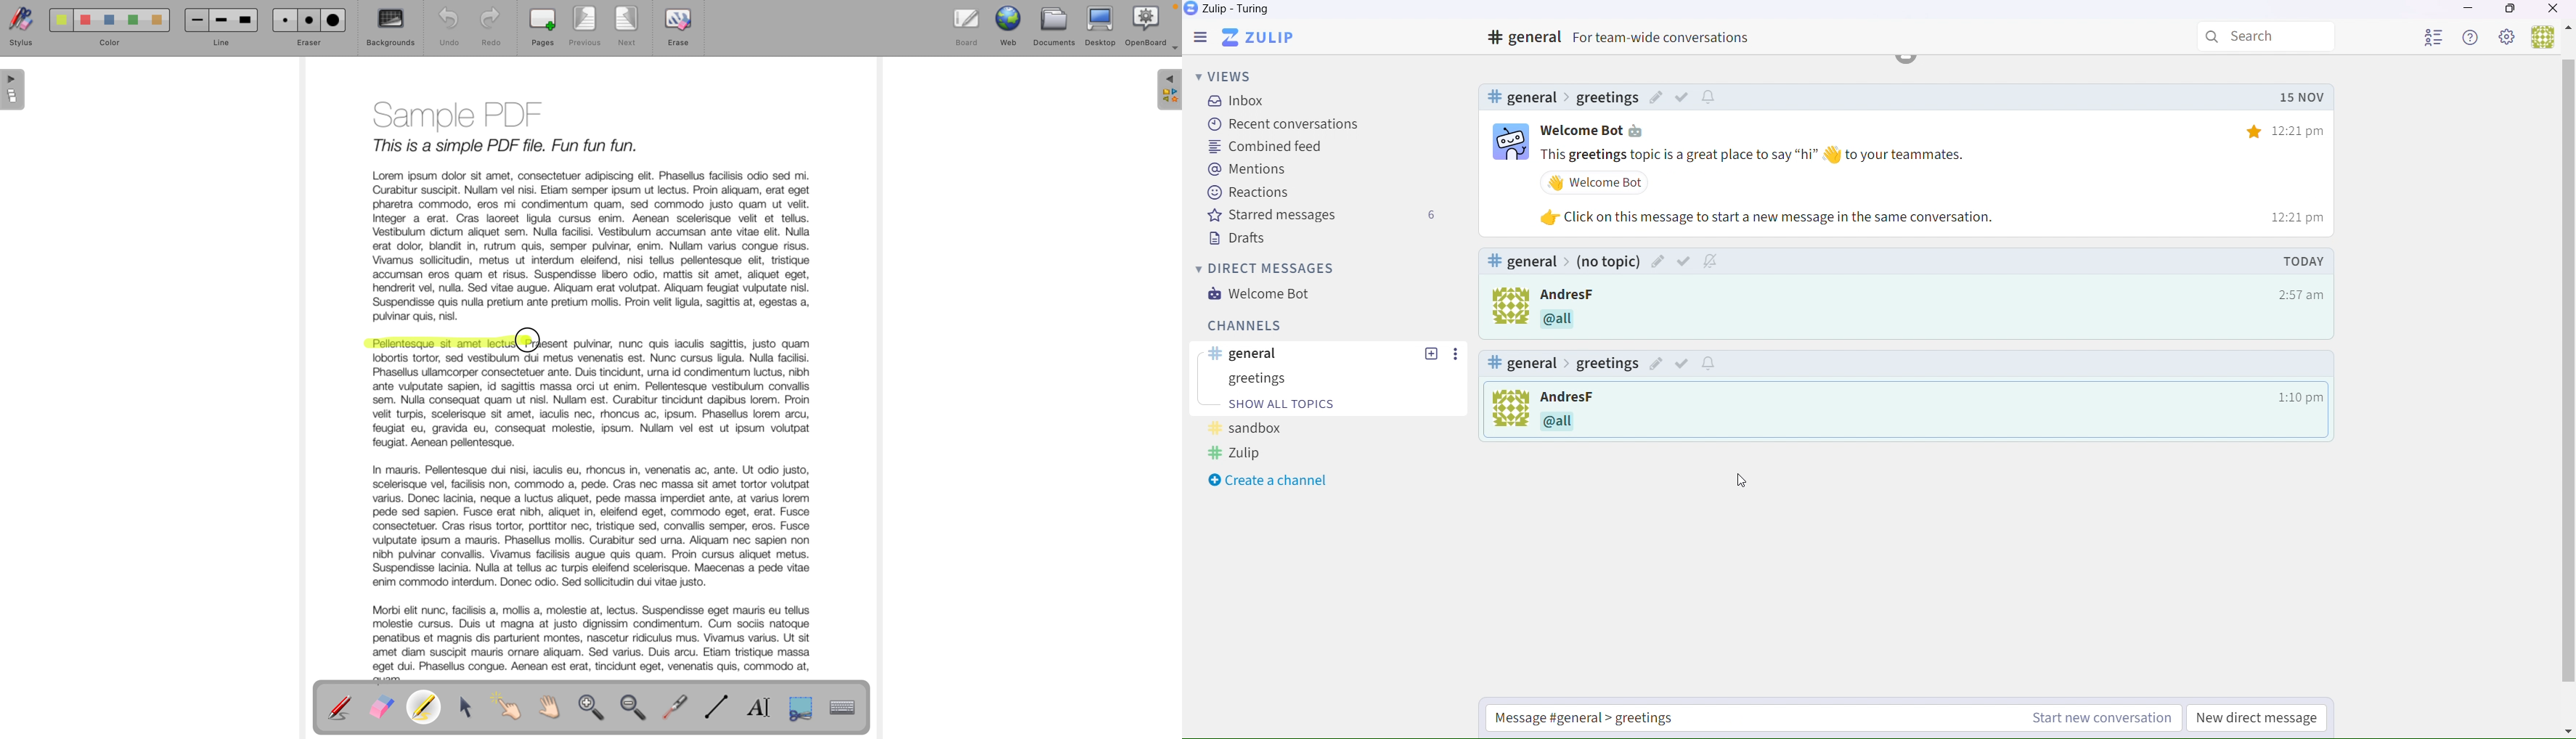  Describe the element at coordinates (1758, 155) in the screenshot. I see `` at that location.